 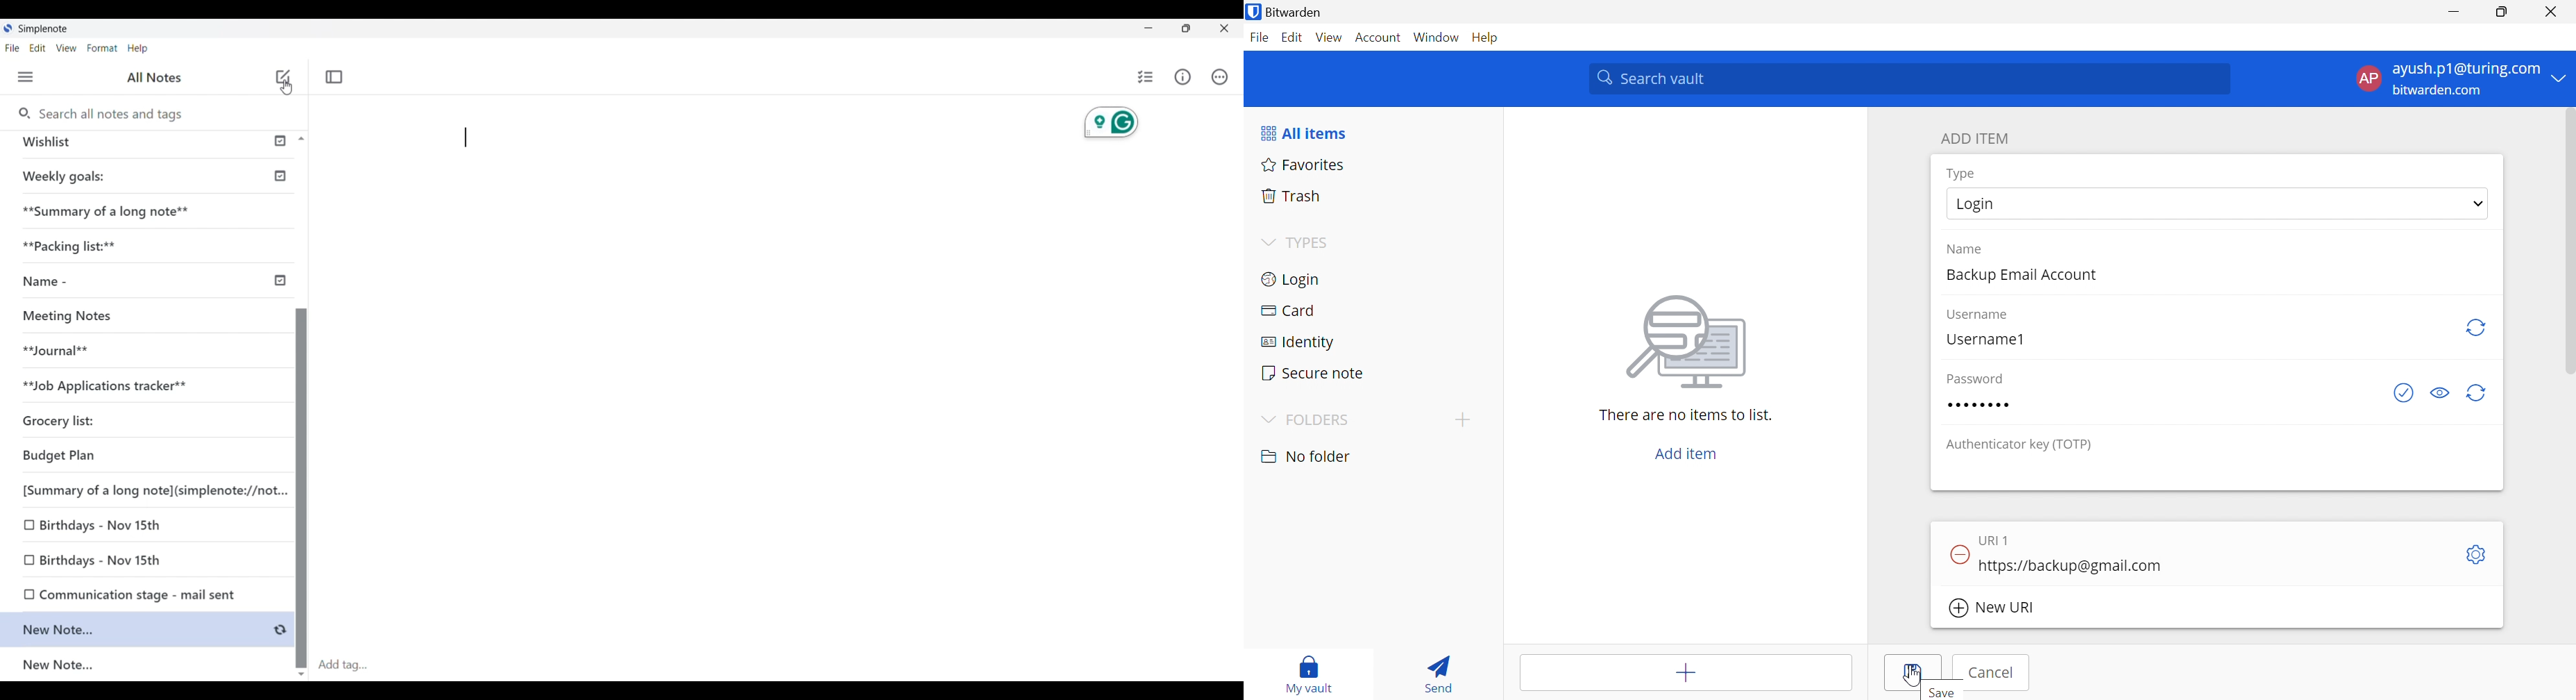 I want to click on Cursor, so click(x=1912, y=674).